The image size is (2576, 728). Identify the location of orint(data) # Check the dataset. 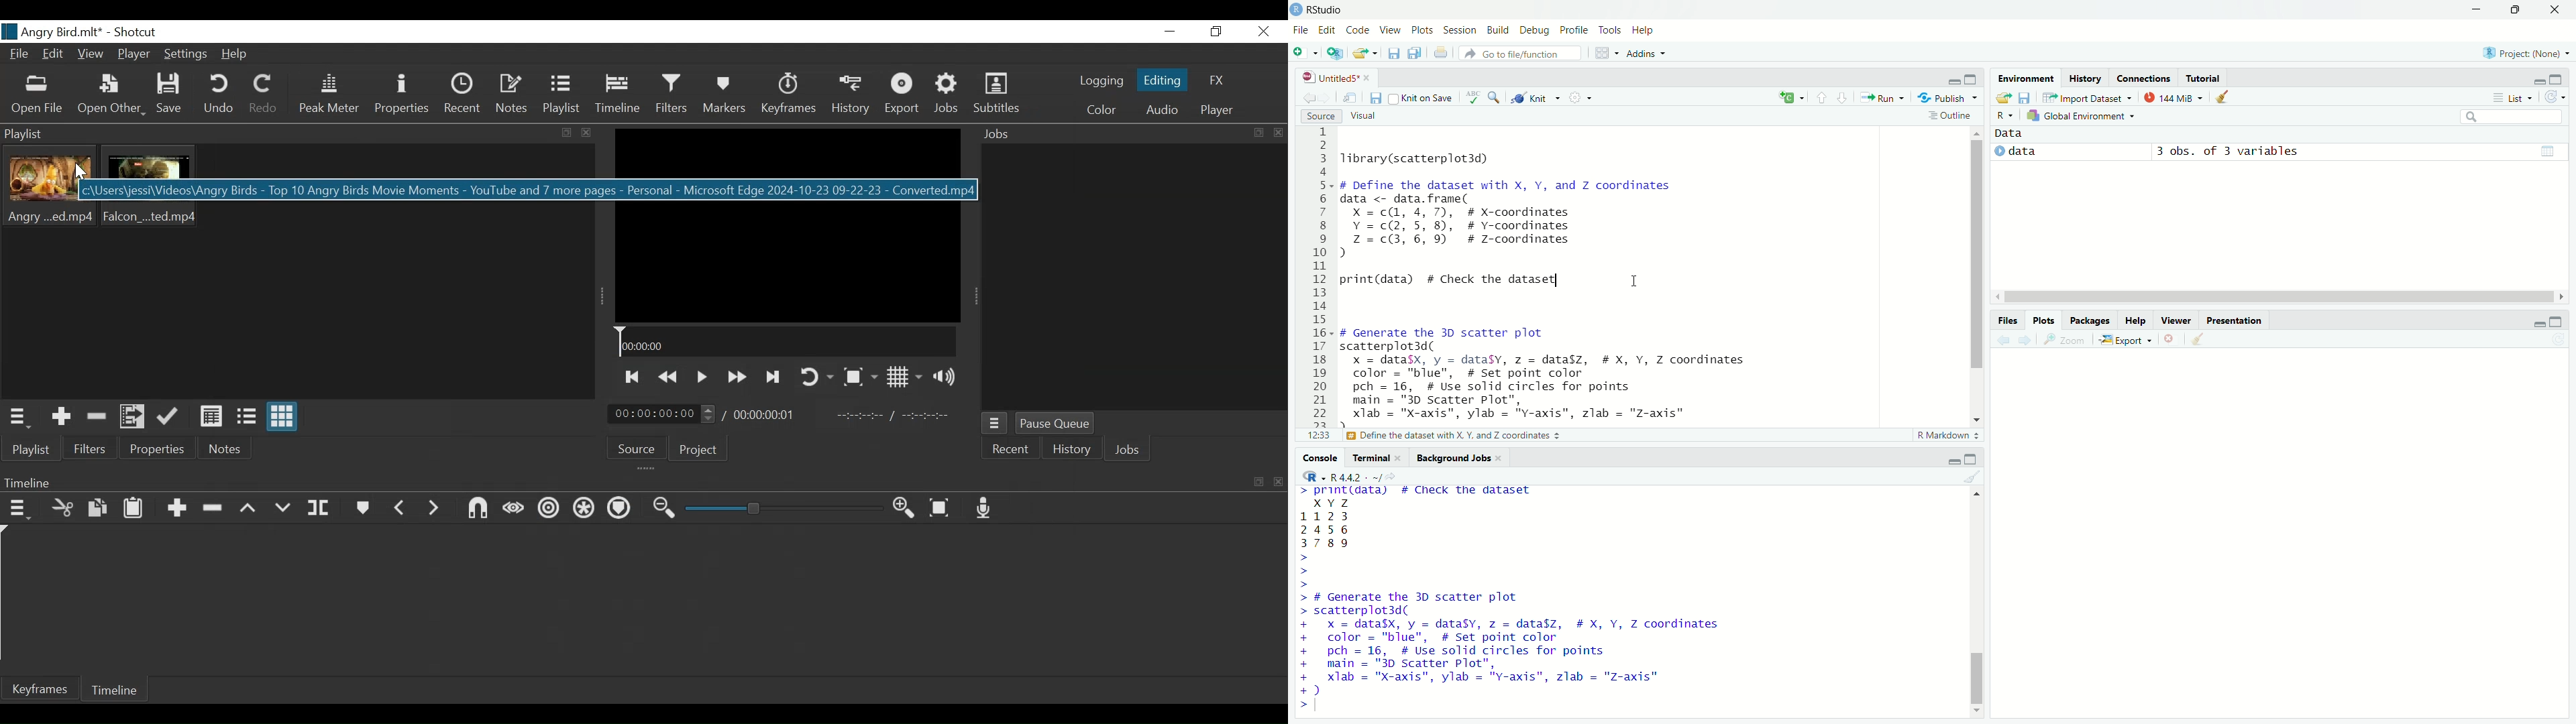
(1450, 280).